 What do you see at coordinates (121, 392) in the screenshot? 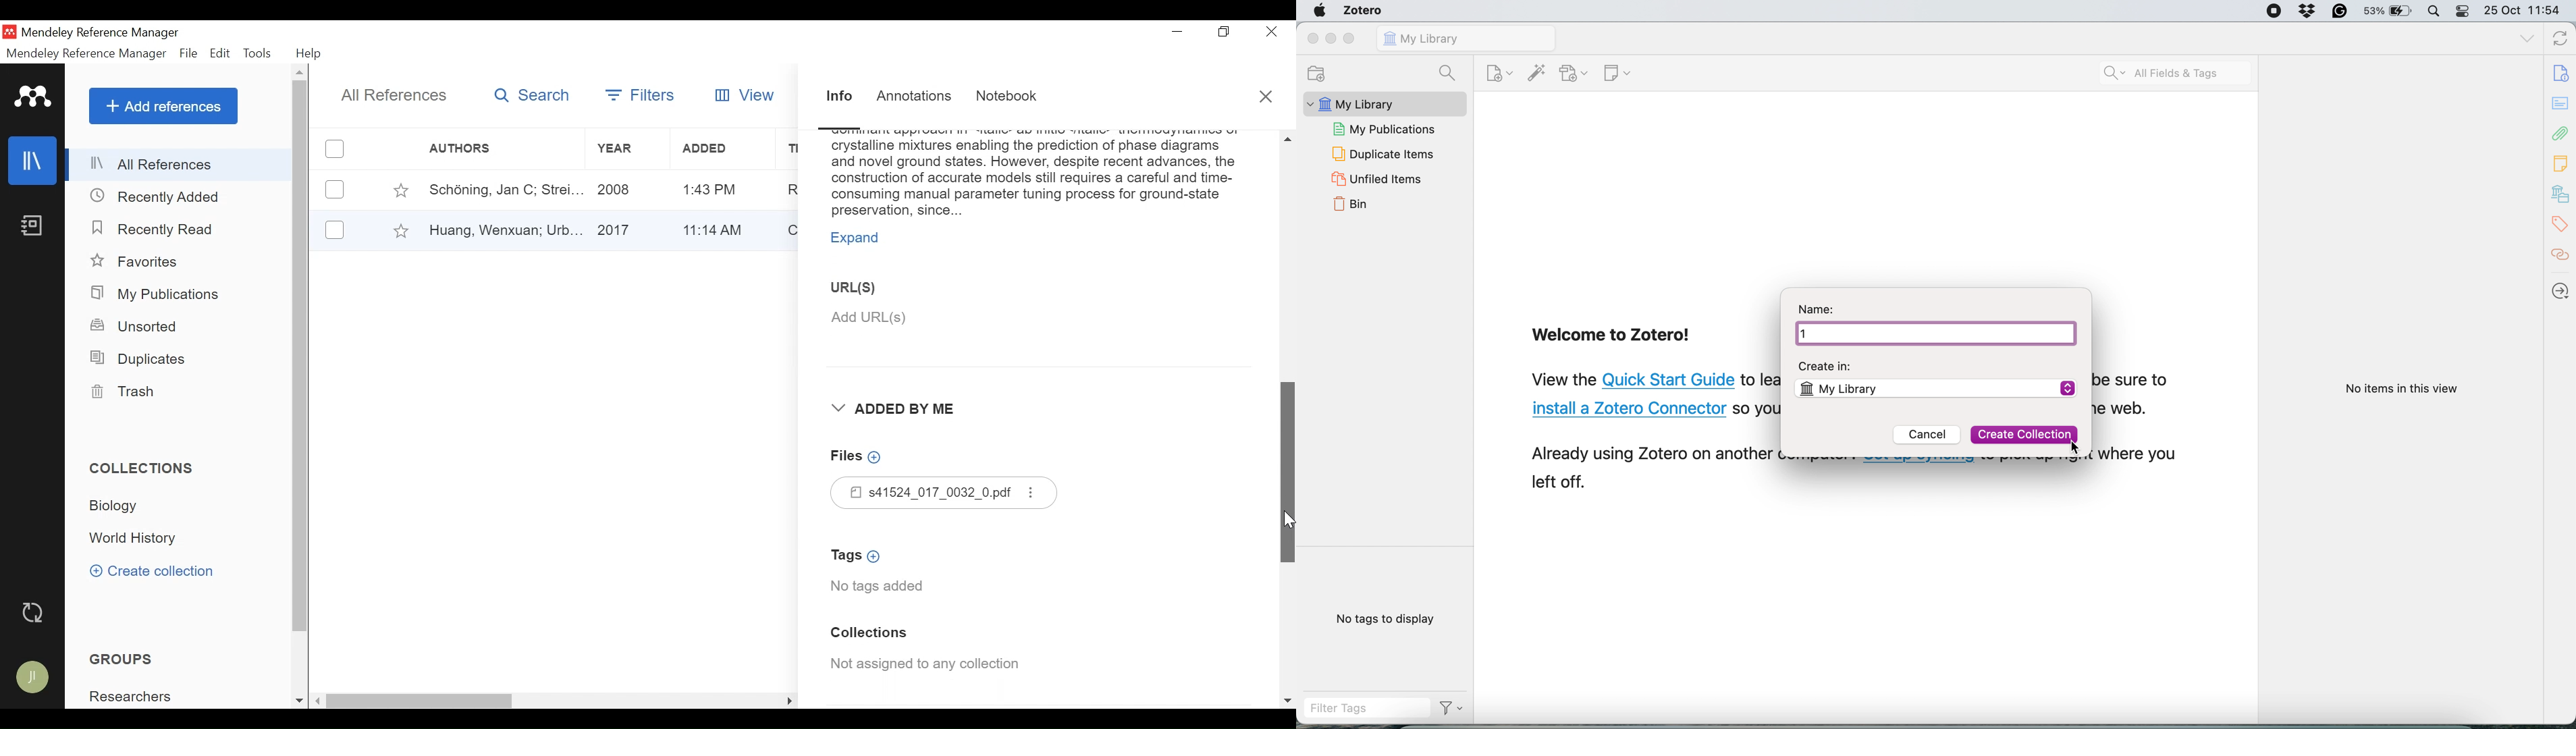
I see `Trash` at bounding box center [121, 392].